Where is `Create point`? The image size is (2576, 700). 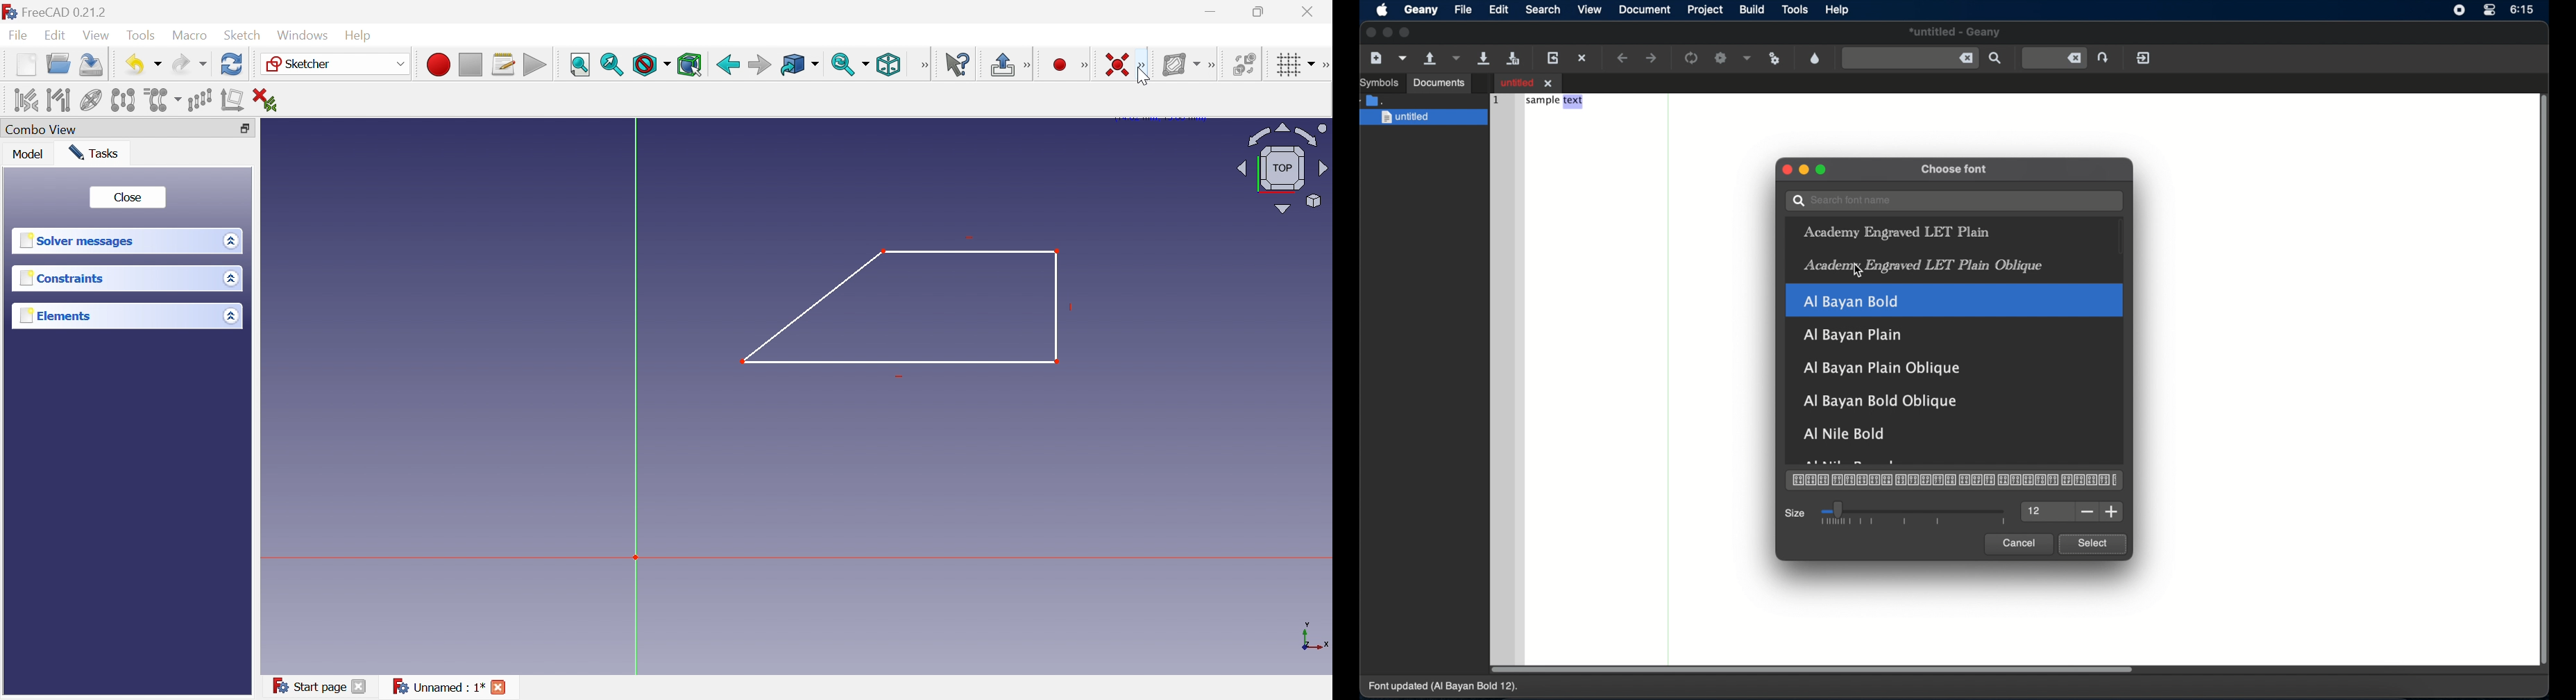 Create point is located at coordinates (1059, 64).